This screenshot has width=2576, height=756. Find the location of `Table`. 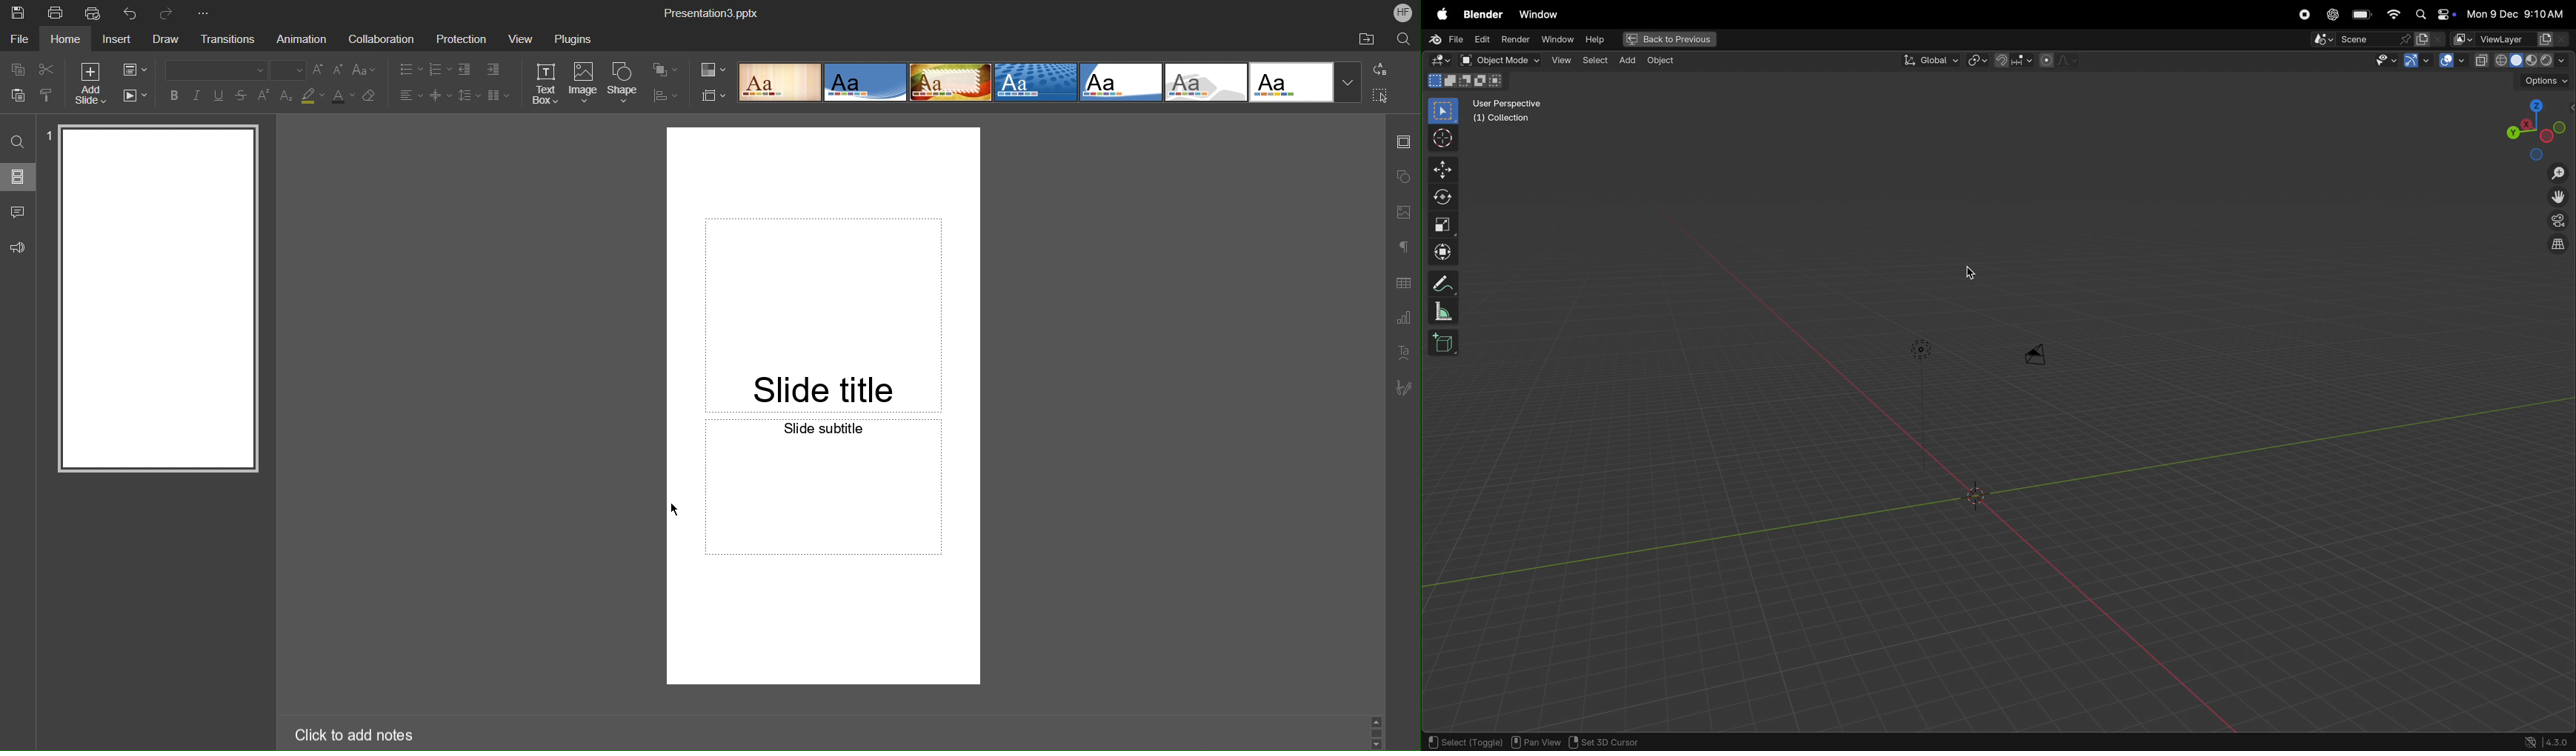

Table is located at coordinates (1403, 283).